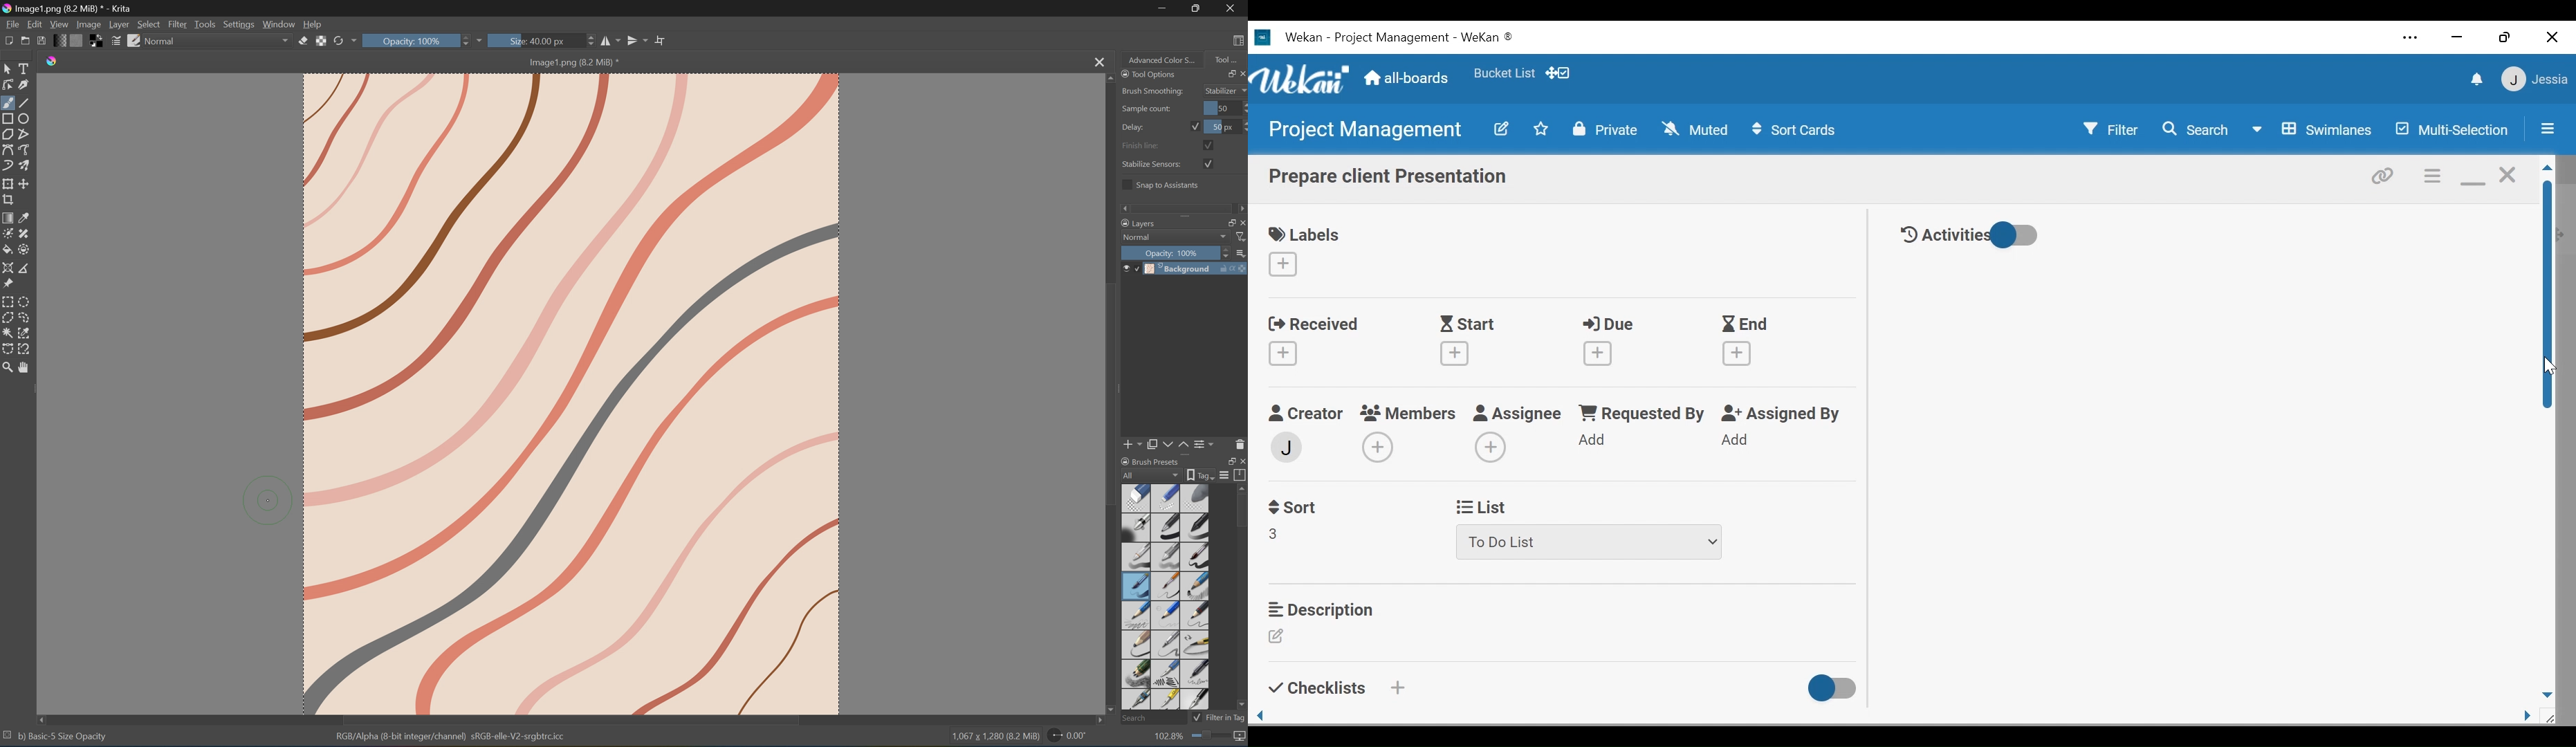 This screenshot has height=756, width=2576. Describe the element at coordinates (1126, 208) in the screenshot. I see `Scroll Left` at that location.